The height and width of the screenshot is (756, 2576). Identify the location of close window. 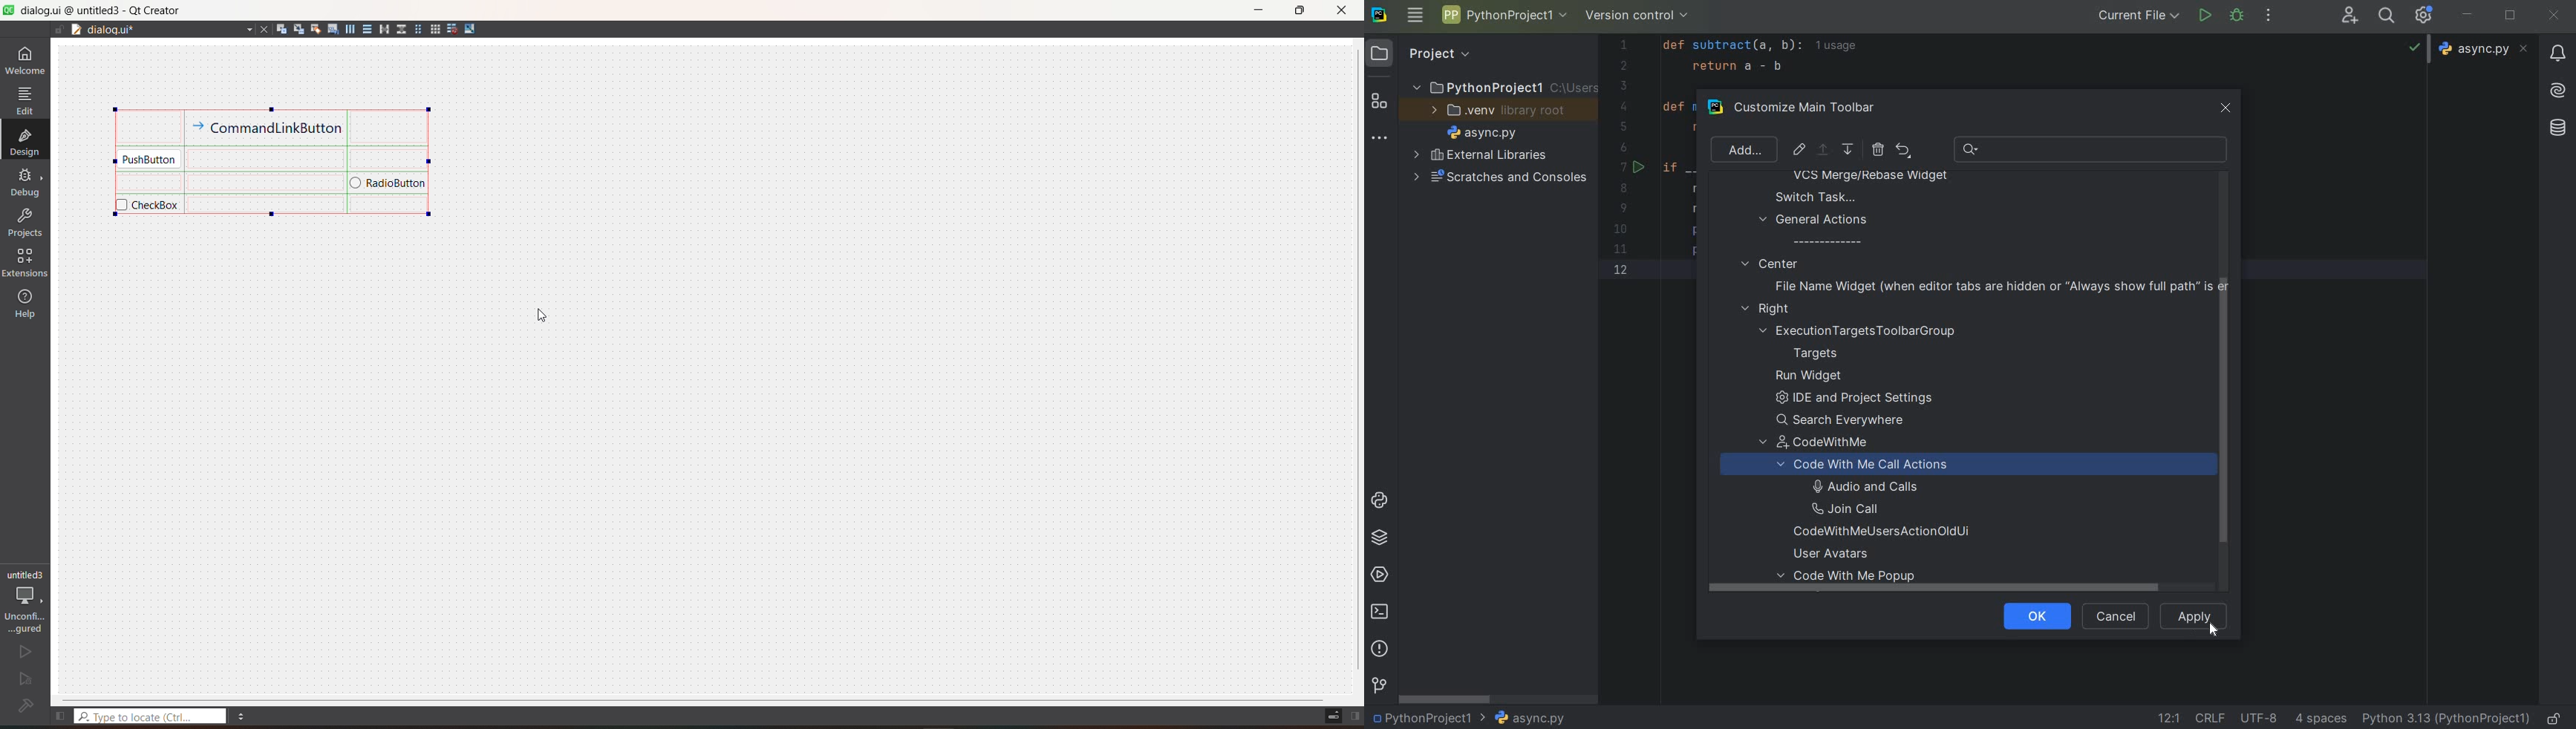
(2227, 105).